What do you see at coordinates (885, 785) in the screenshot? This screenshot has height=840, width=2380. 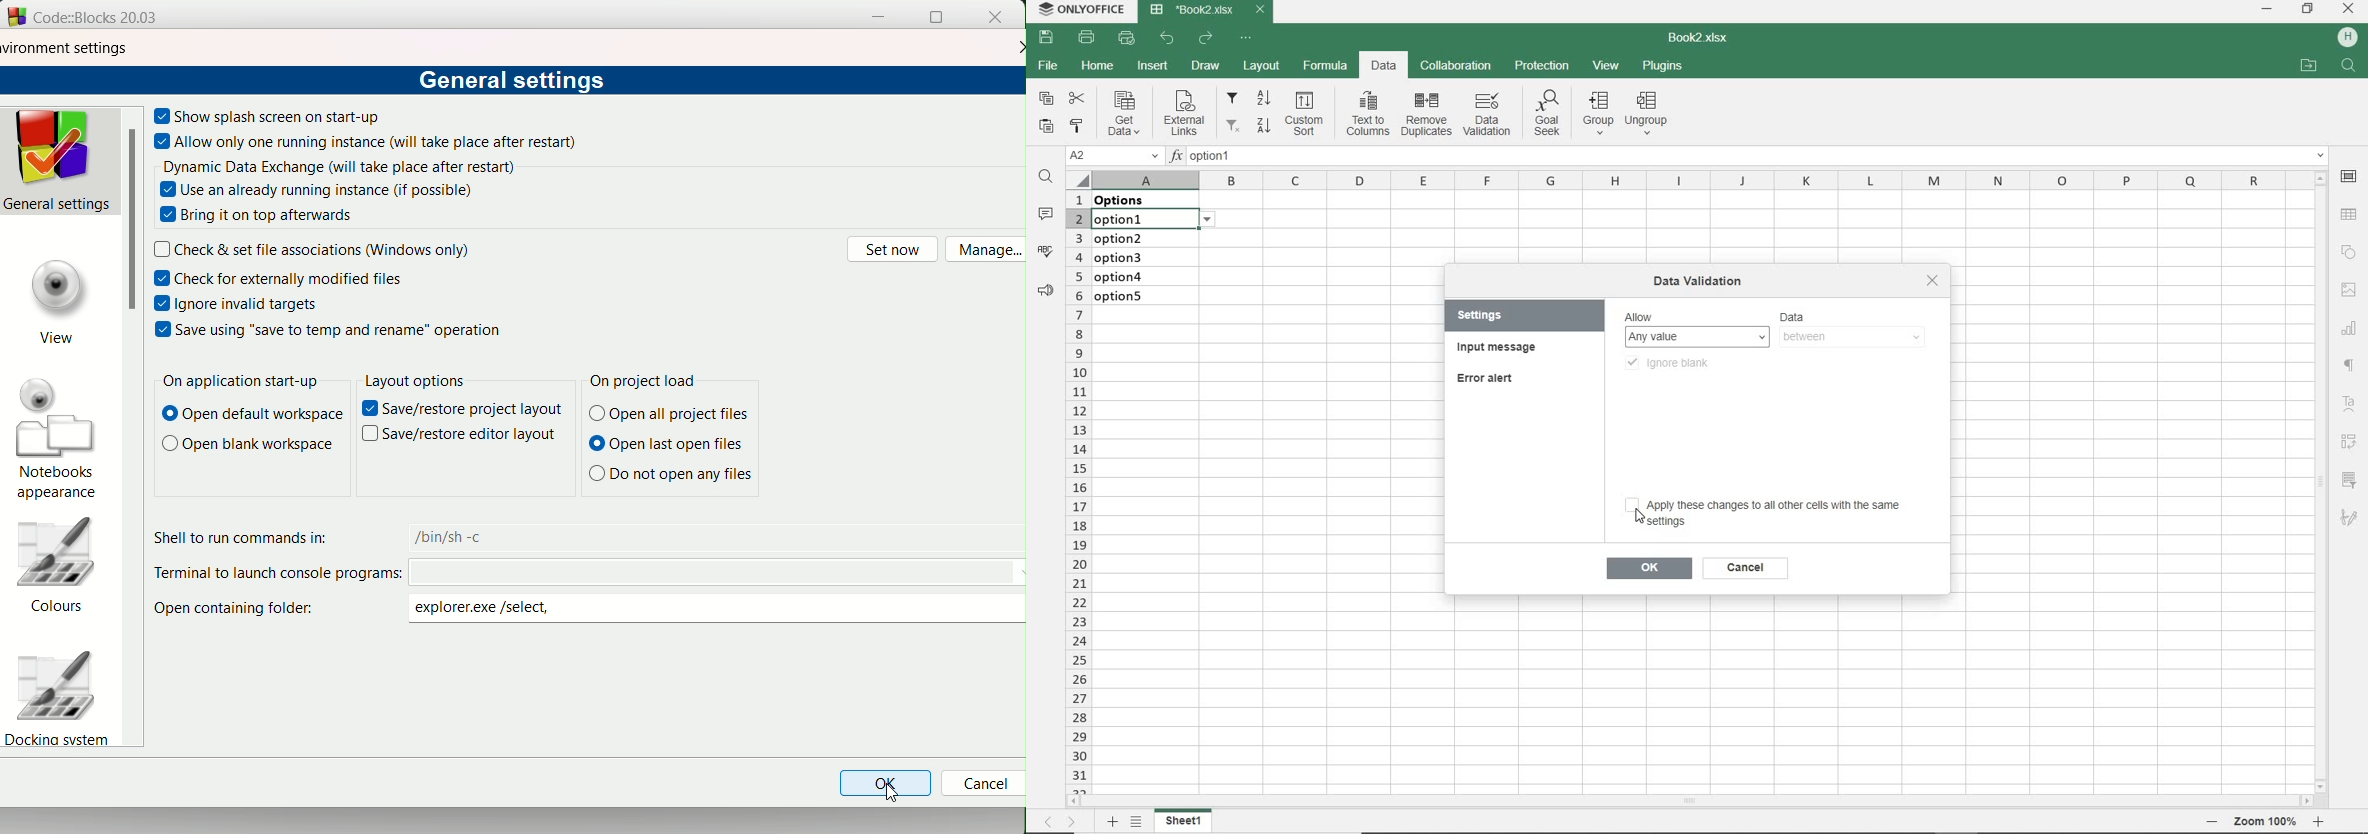 I see `ok` at bounding box center [885, 785].